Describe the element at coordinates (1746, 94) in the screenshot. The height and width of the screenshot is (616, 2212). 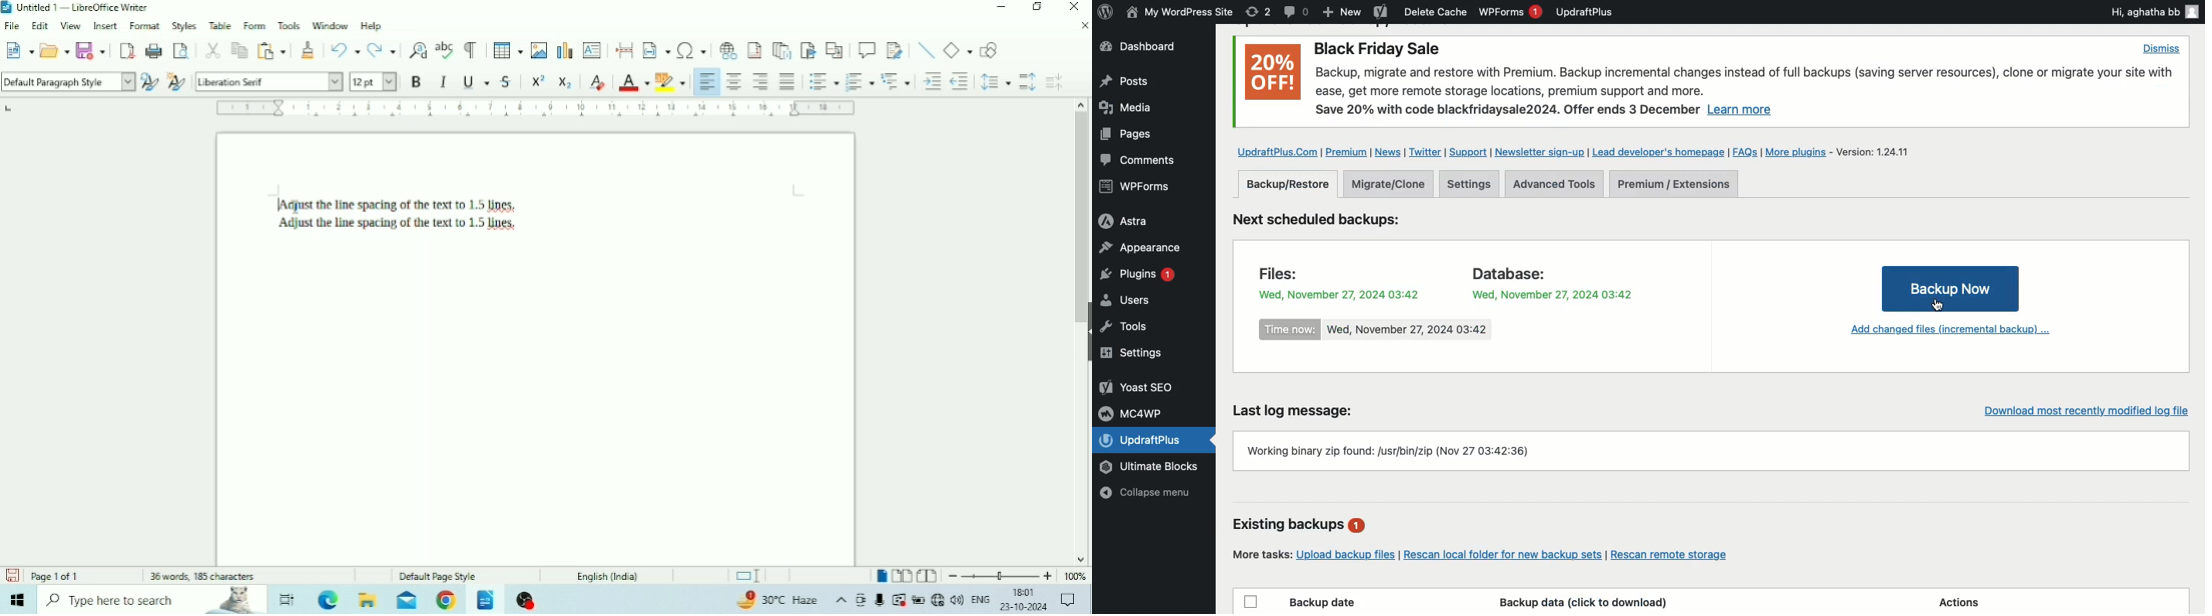
I see `Backup, migrate and restore with Premium. Backup incremental changes instead of full backups (saving server resources), clone or migrate your site withease, get more remote storage locations, premium support and more. Save 20% with code blackfridaysale2024. Offer ends 3 December Learn more` at that location.